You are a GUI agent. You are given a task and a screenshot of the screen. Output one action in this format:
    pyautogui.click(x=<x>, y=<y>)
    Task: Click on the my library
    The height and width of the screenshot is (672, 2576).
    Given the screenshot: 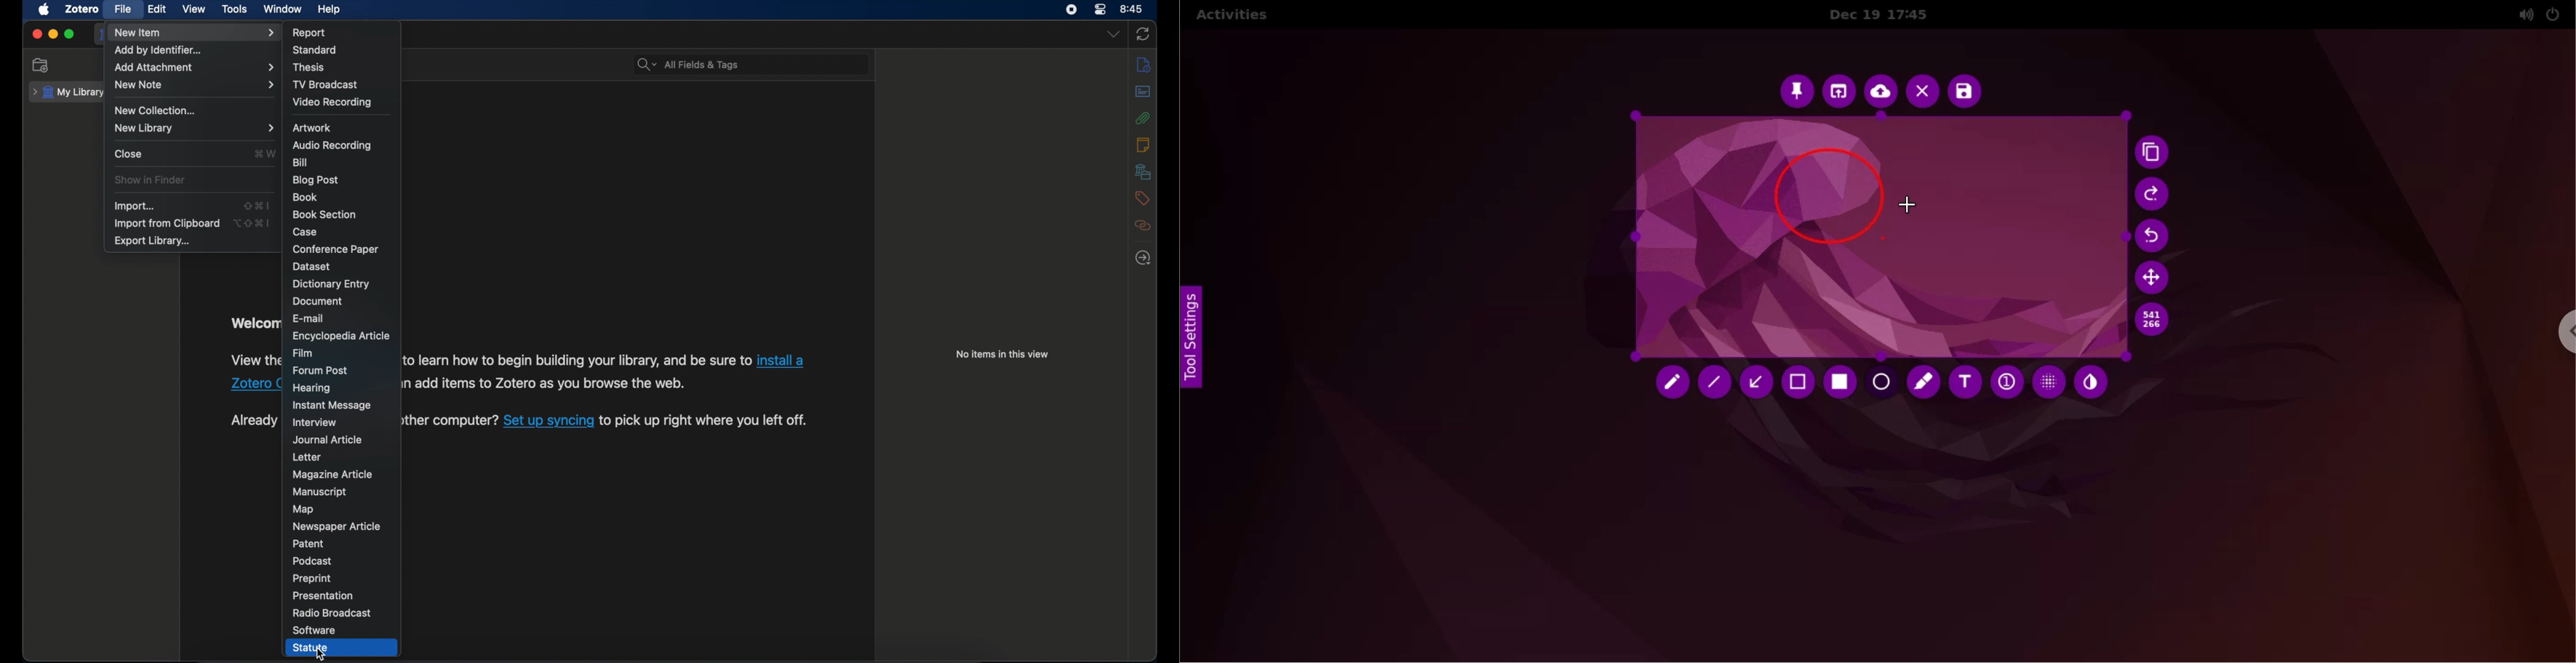 What is the action you would take?
    pyautogui.click(x=66, y=93)
    